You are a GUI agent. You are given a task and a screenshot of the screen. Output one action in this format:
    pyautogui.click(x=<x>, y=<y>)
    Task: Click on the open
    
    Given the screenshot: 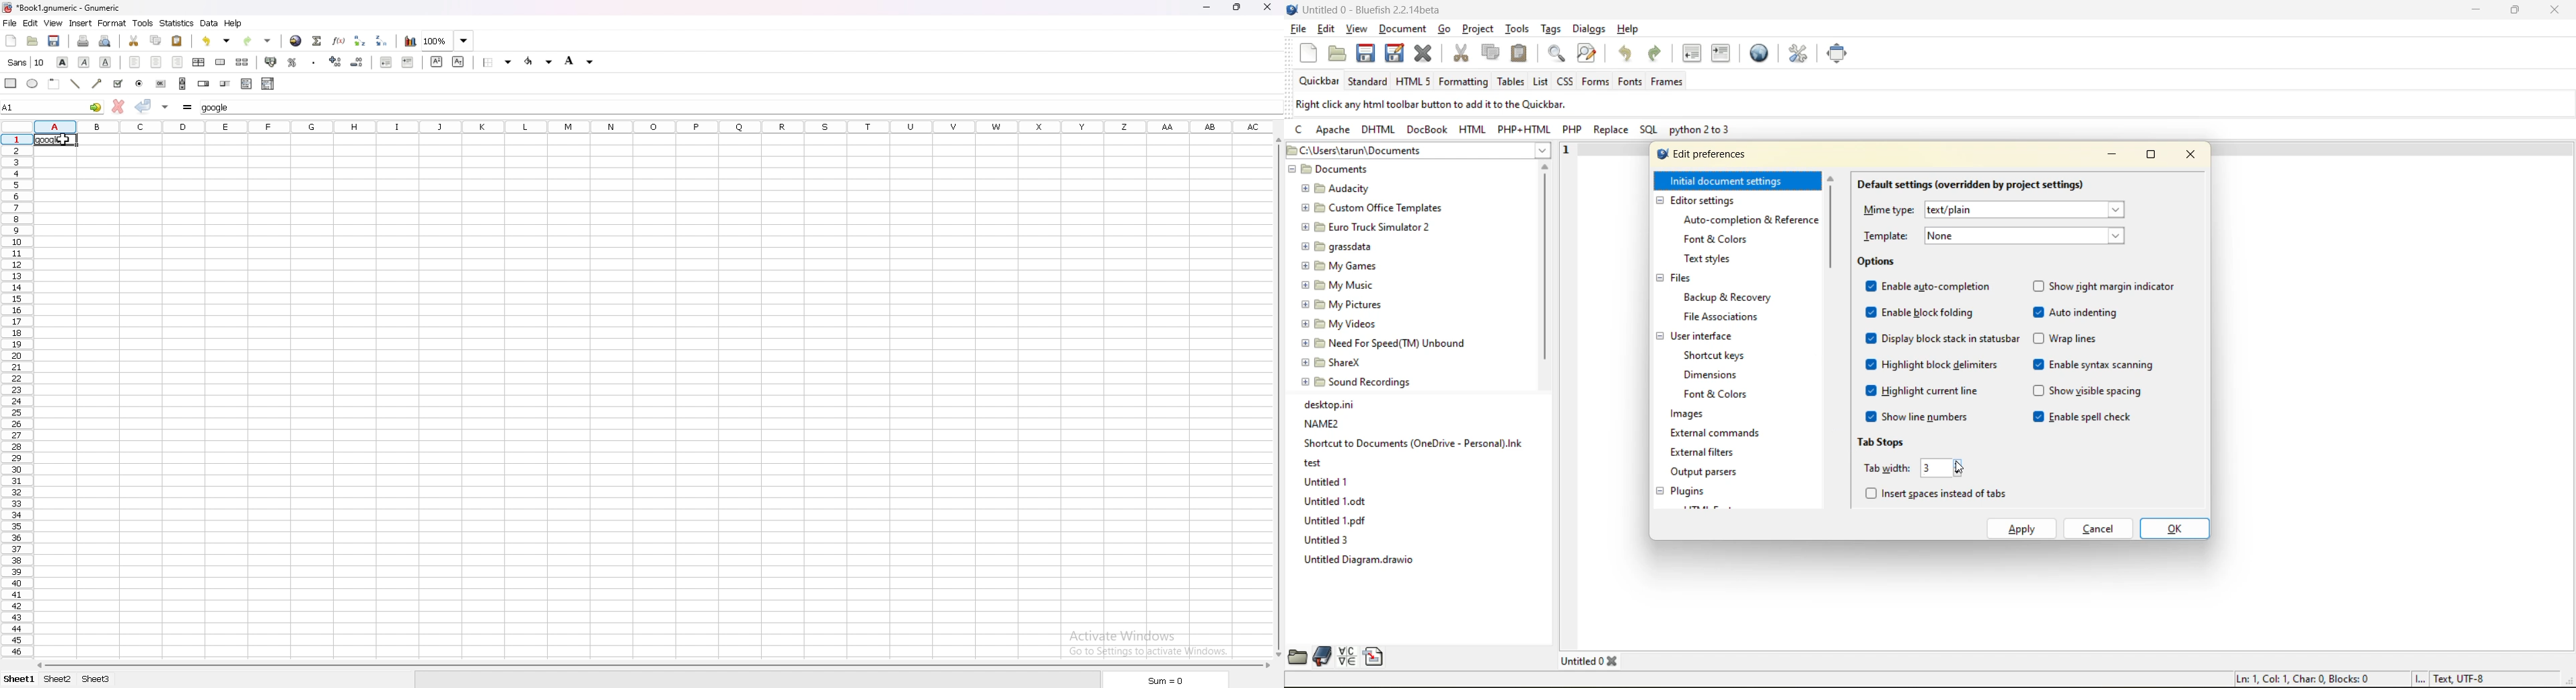 What is the action you would take?
    pyautogui.click(x=34, y=41)
    